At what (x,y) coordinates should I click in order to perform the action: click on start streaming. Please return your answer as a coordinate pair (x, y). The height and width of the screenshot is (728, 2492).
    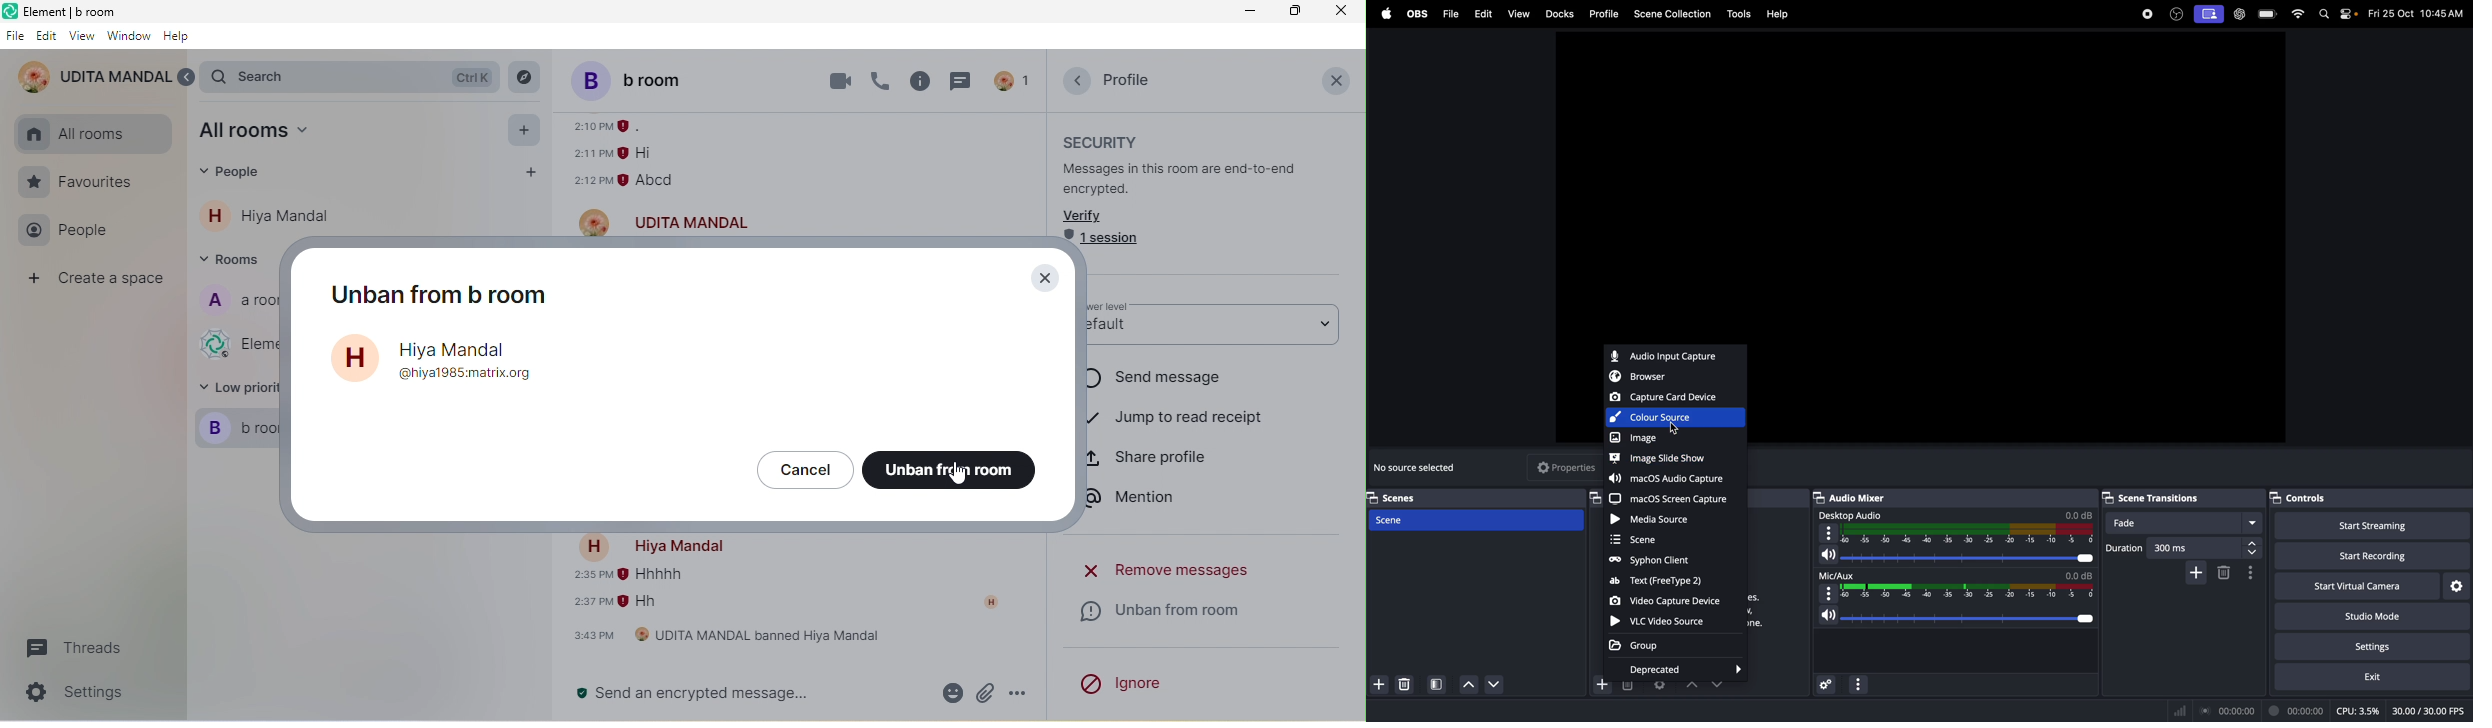
    Looking at the image, I should click on (2368, 527).